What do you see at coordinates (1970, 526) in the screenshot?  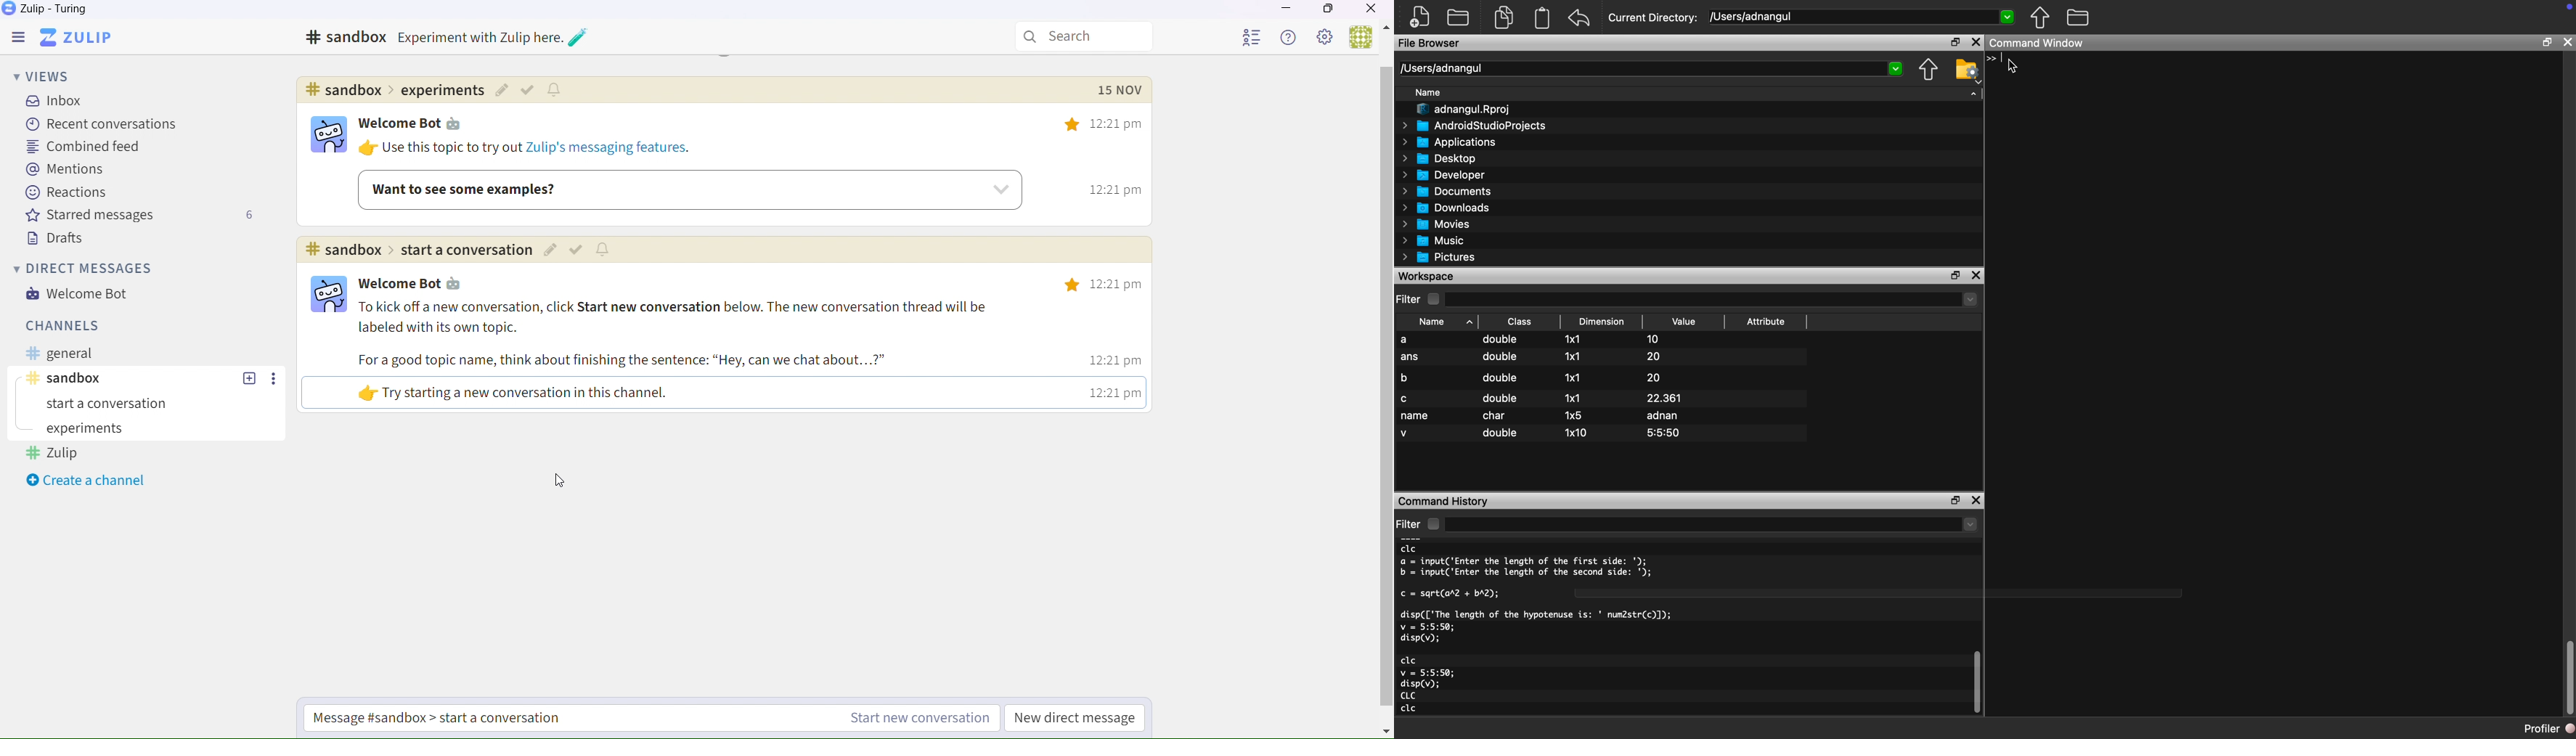 I see `Dropdown` at bounding box center [1970, 526].